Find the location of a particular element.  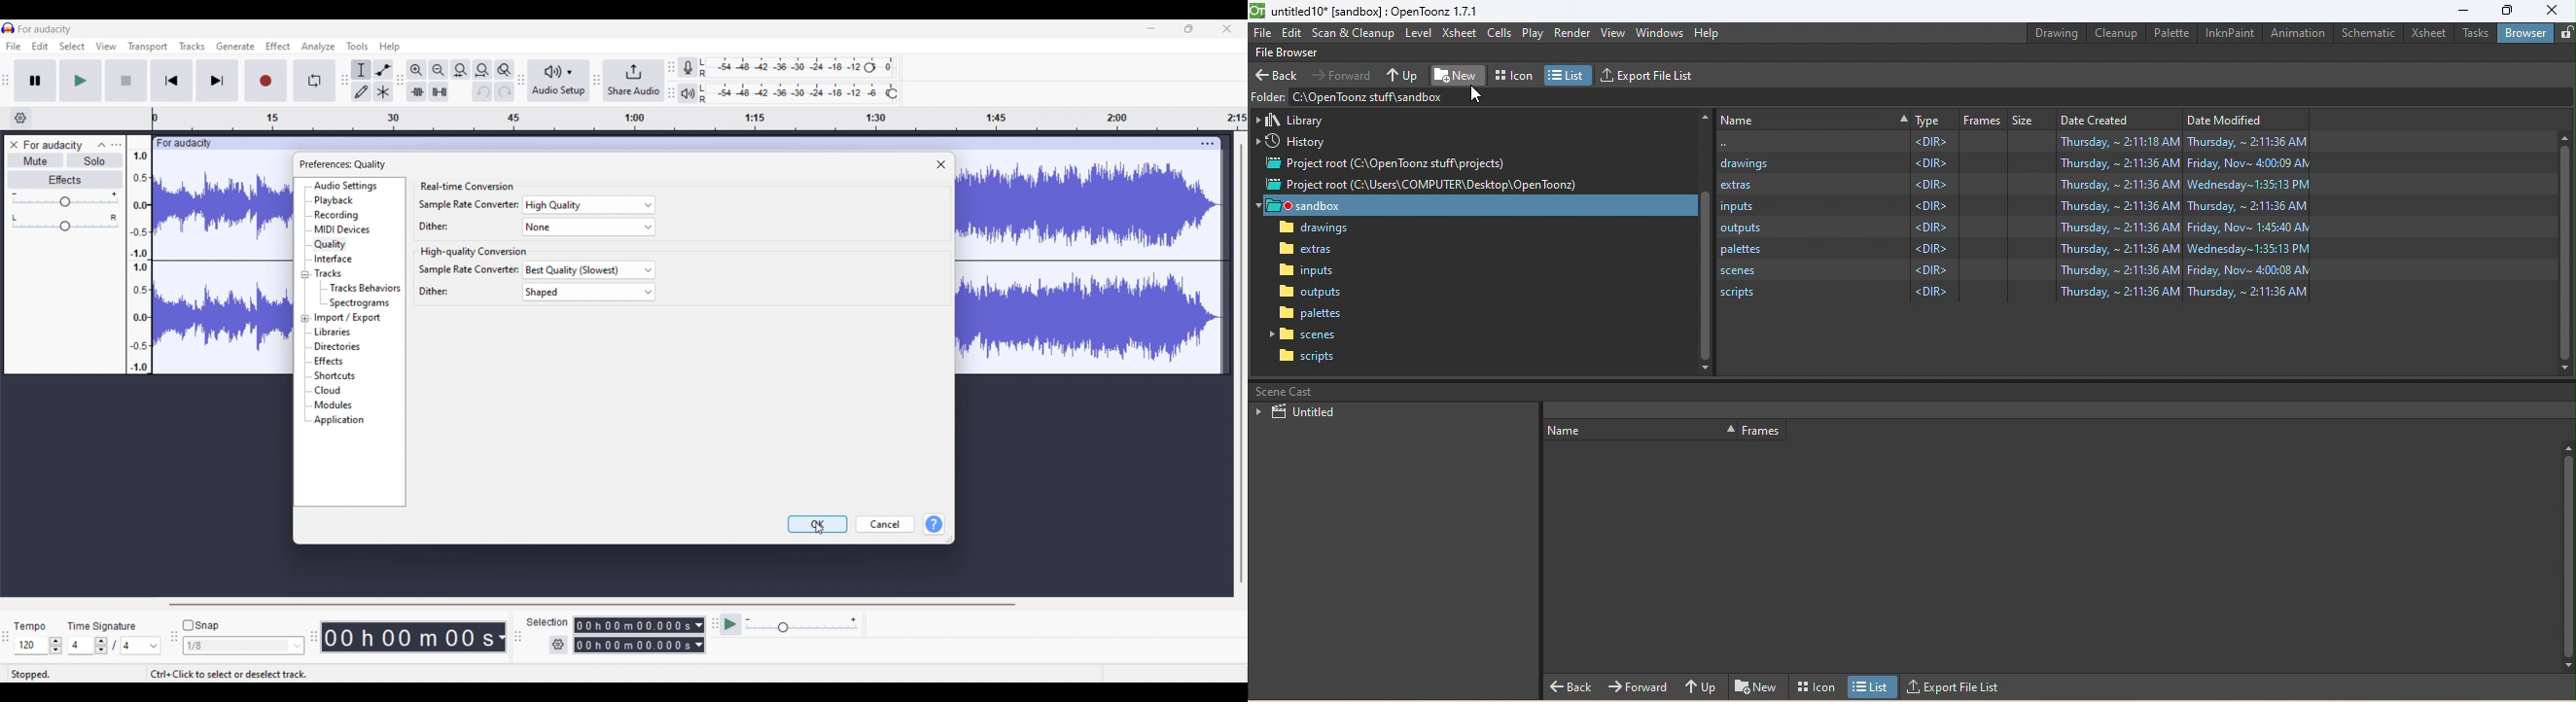

Shortcuts is located at coordinates (335, 376).